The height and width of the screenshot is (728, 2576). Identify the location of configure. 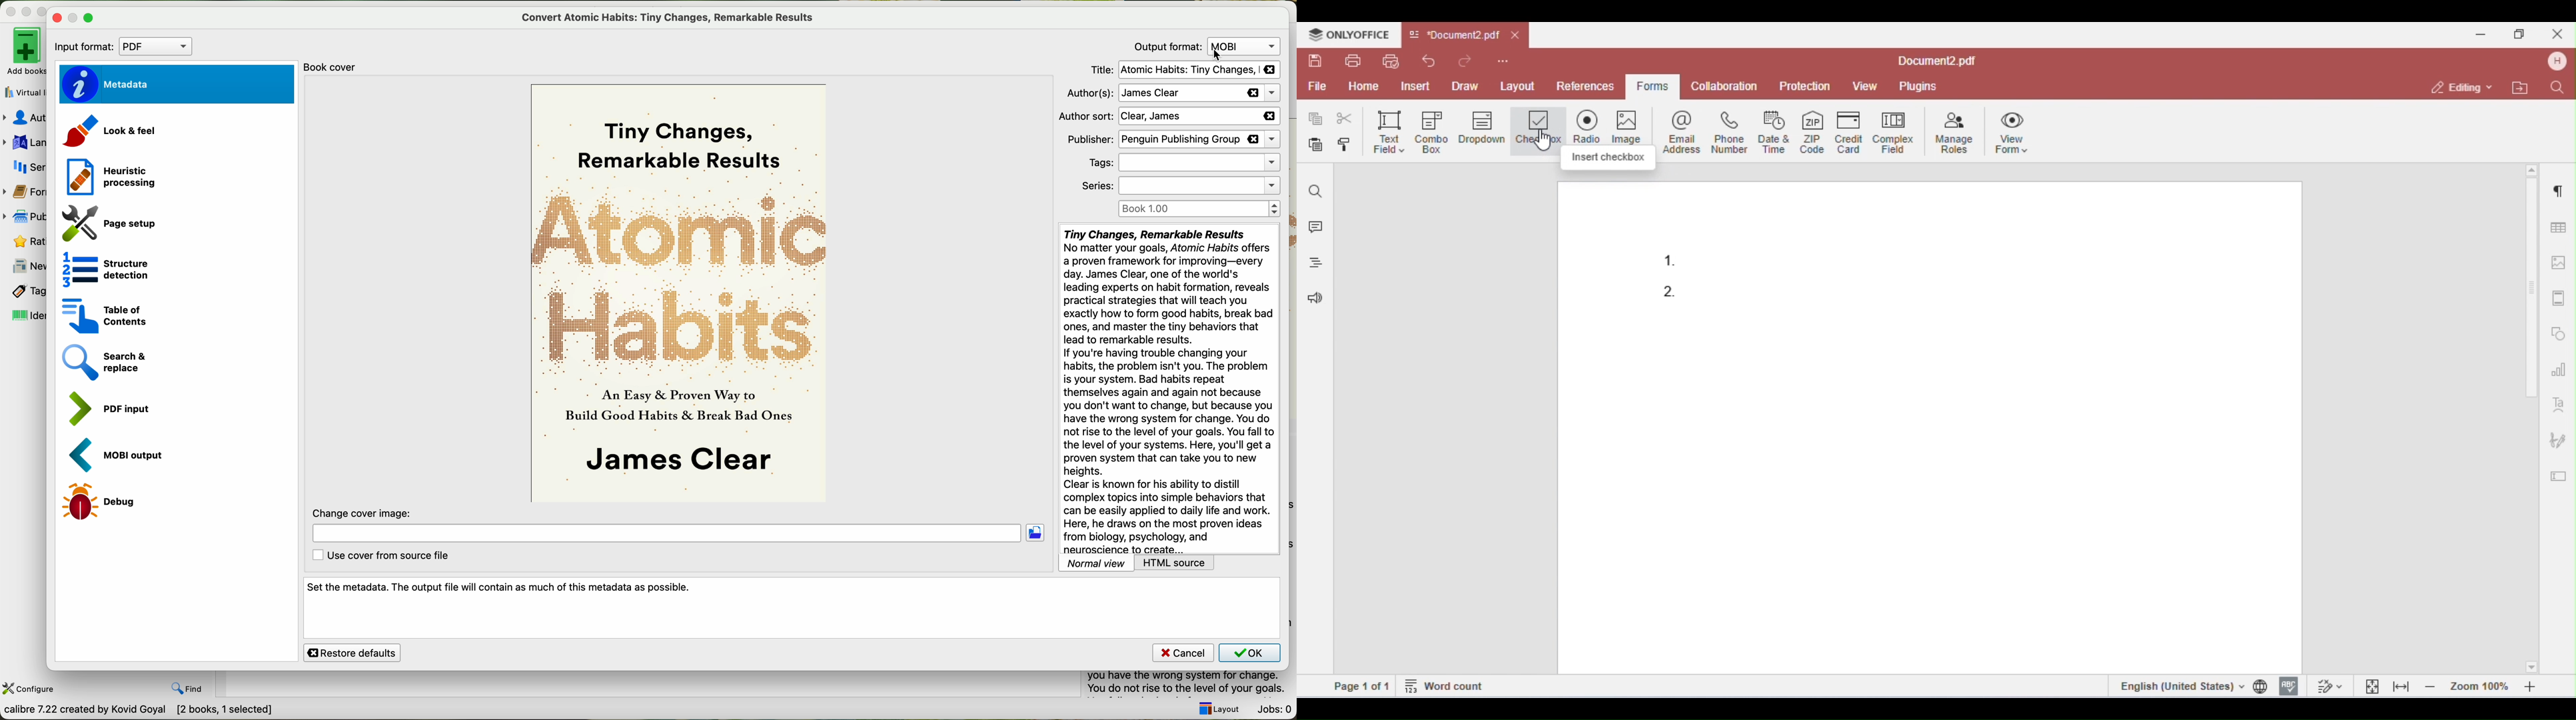
(30, 689).